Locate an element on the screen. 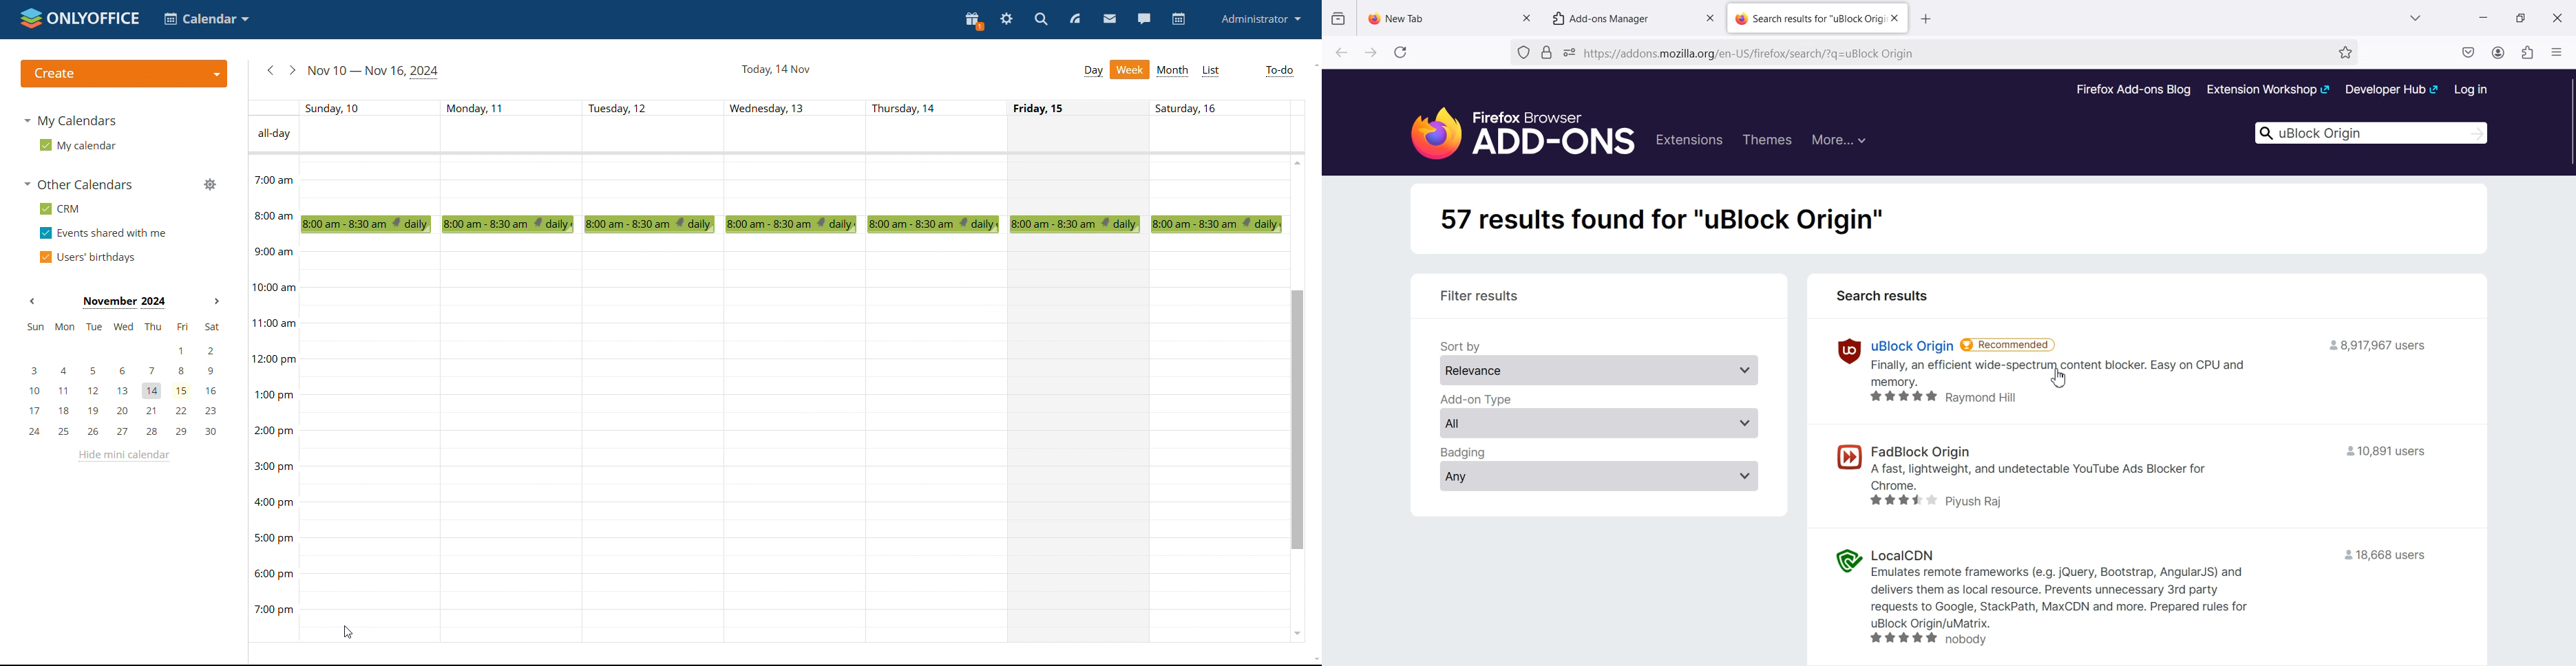 This screenshot has width=2576, height=672. Maximize is located at coordinates (2521, 17).